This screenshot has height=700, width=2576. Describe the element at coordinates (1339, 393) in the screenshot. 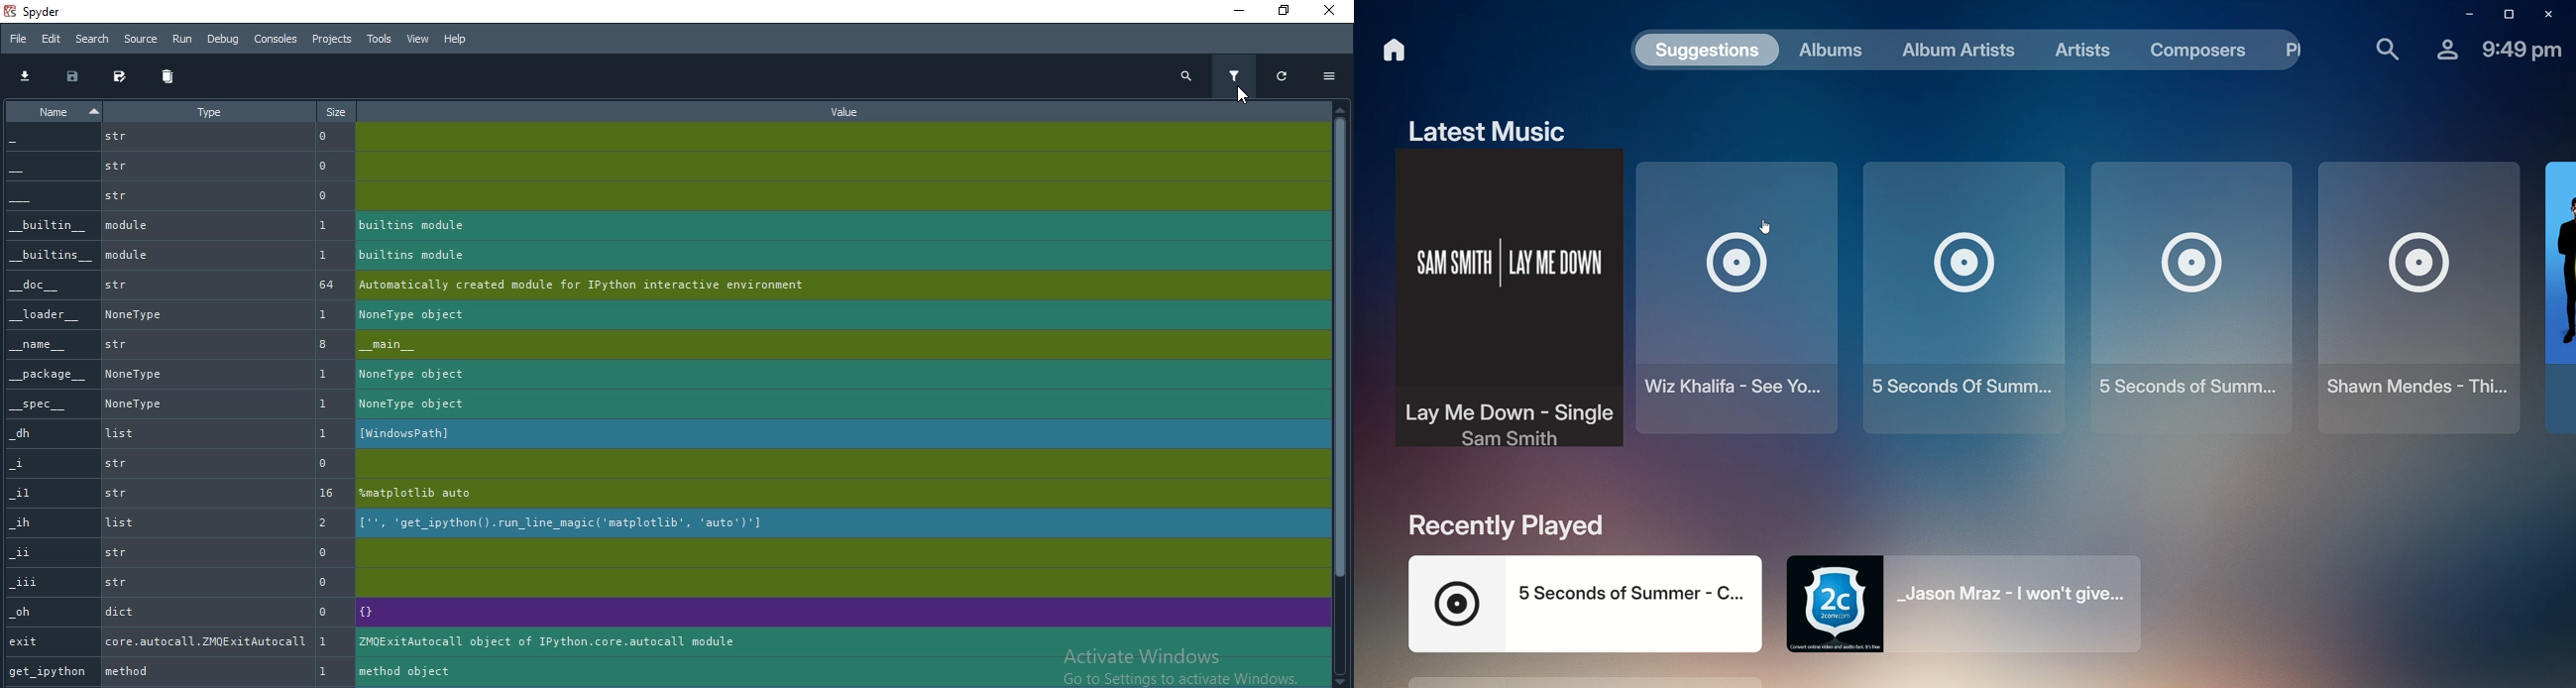

I see `scroll bar` at that location.